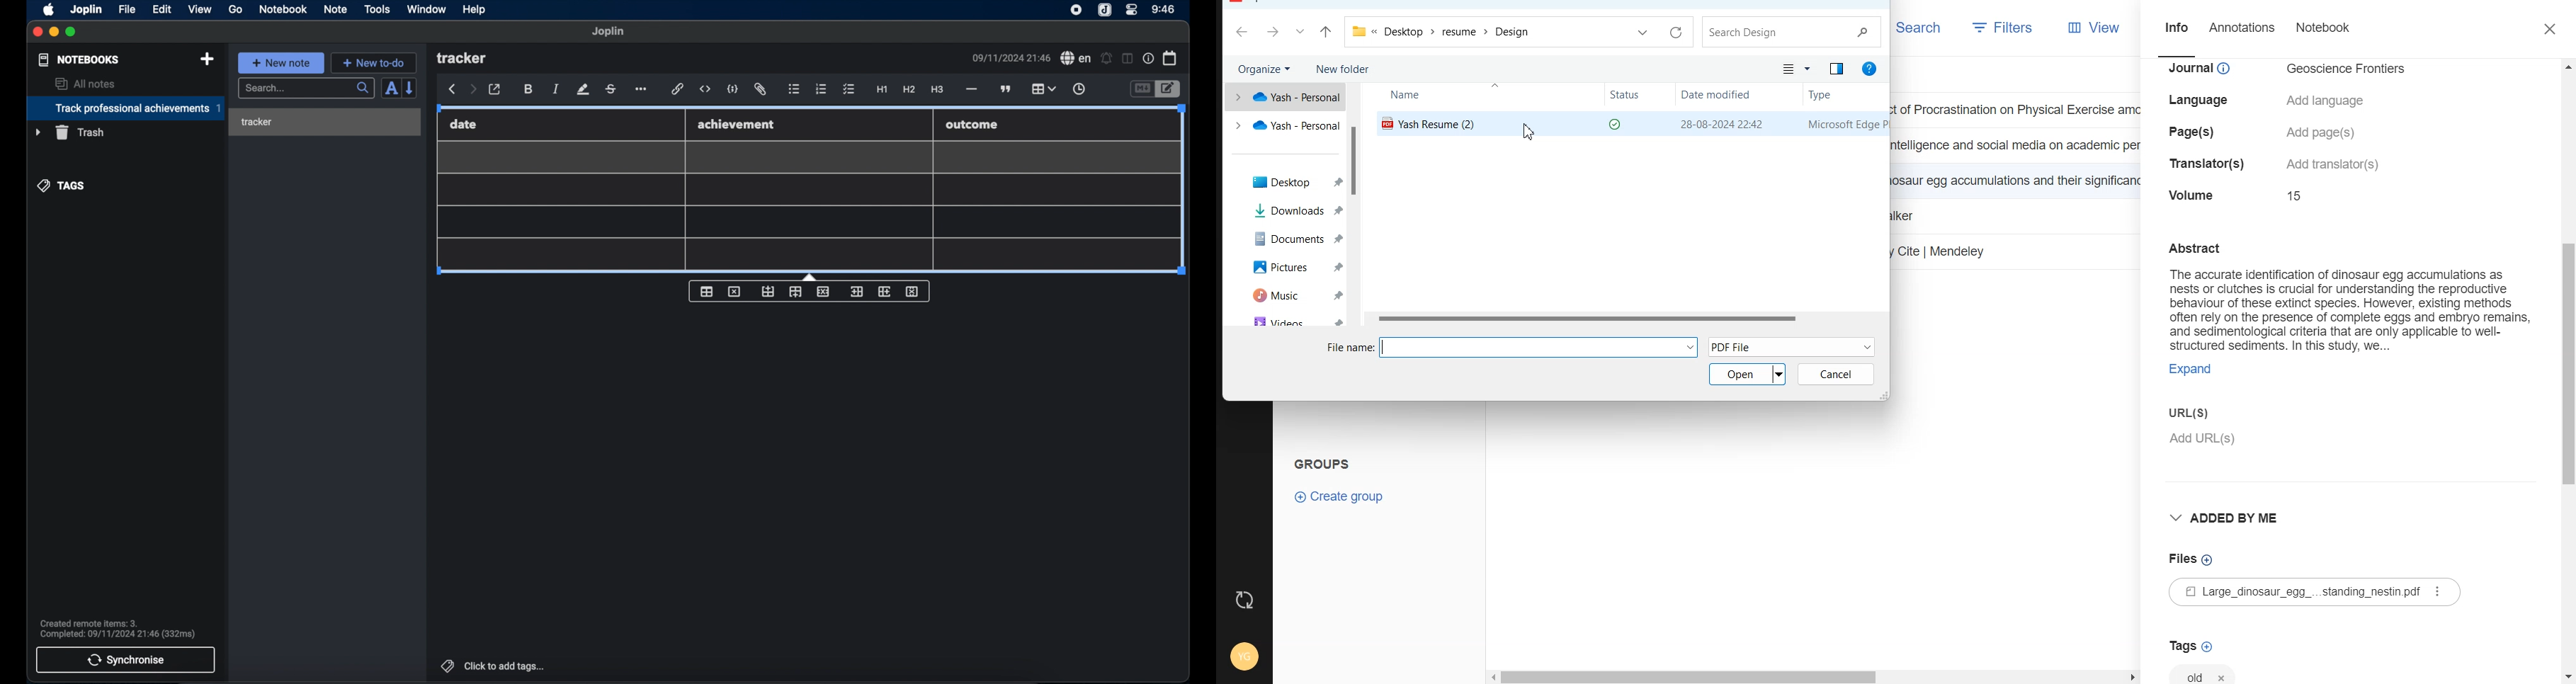 Image resolution: width=2576 pixels, height=700 pixels. I want to click on File path address, so click(1442, 32).